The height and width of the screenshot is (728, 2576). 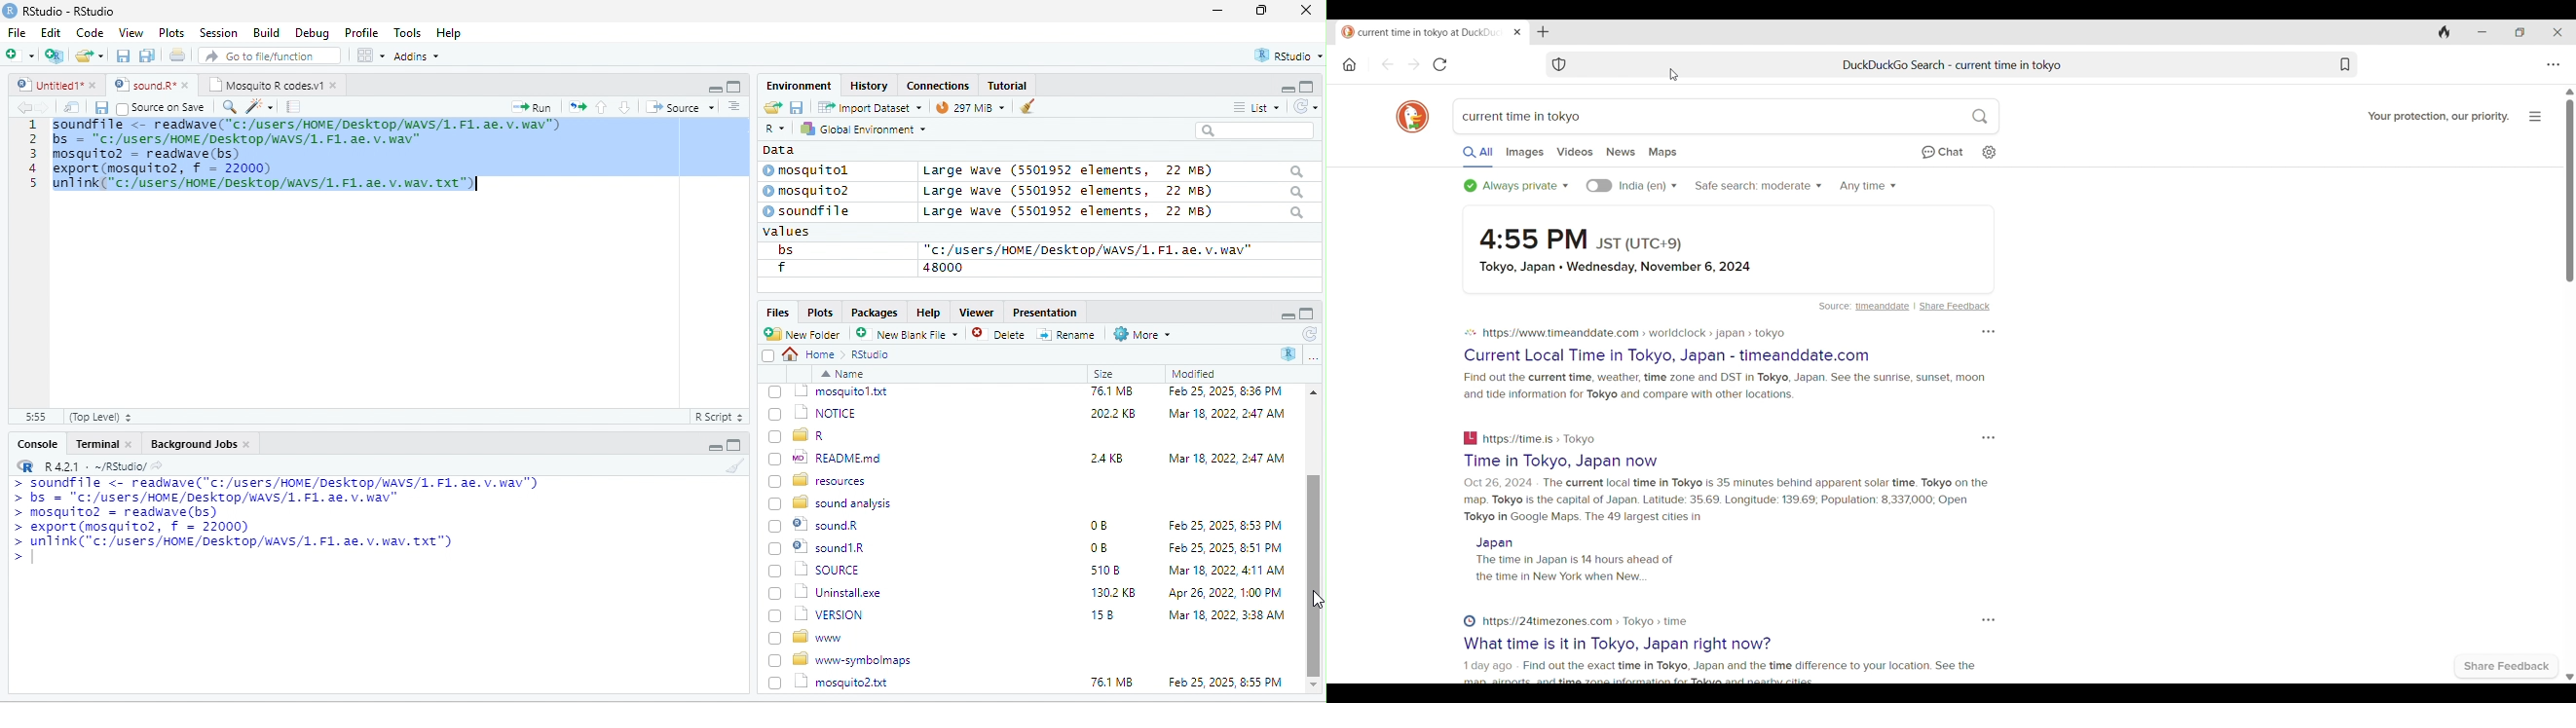 What do you see at coordinates (877, 312) in the screenshot?
I see `Packages` at bounding box center [877, 312].